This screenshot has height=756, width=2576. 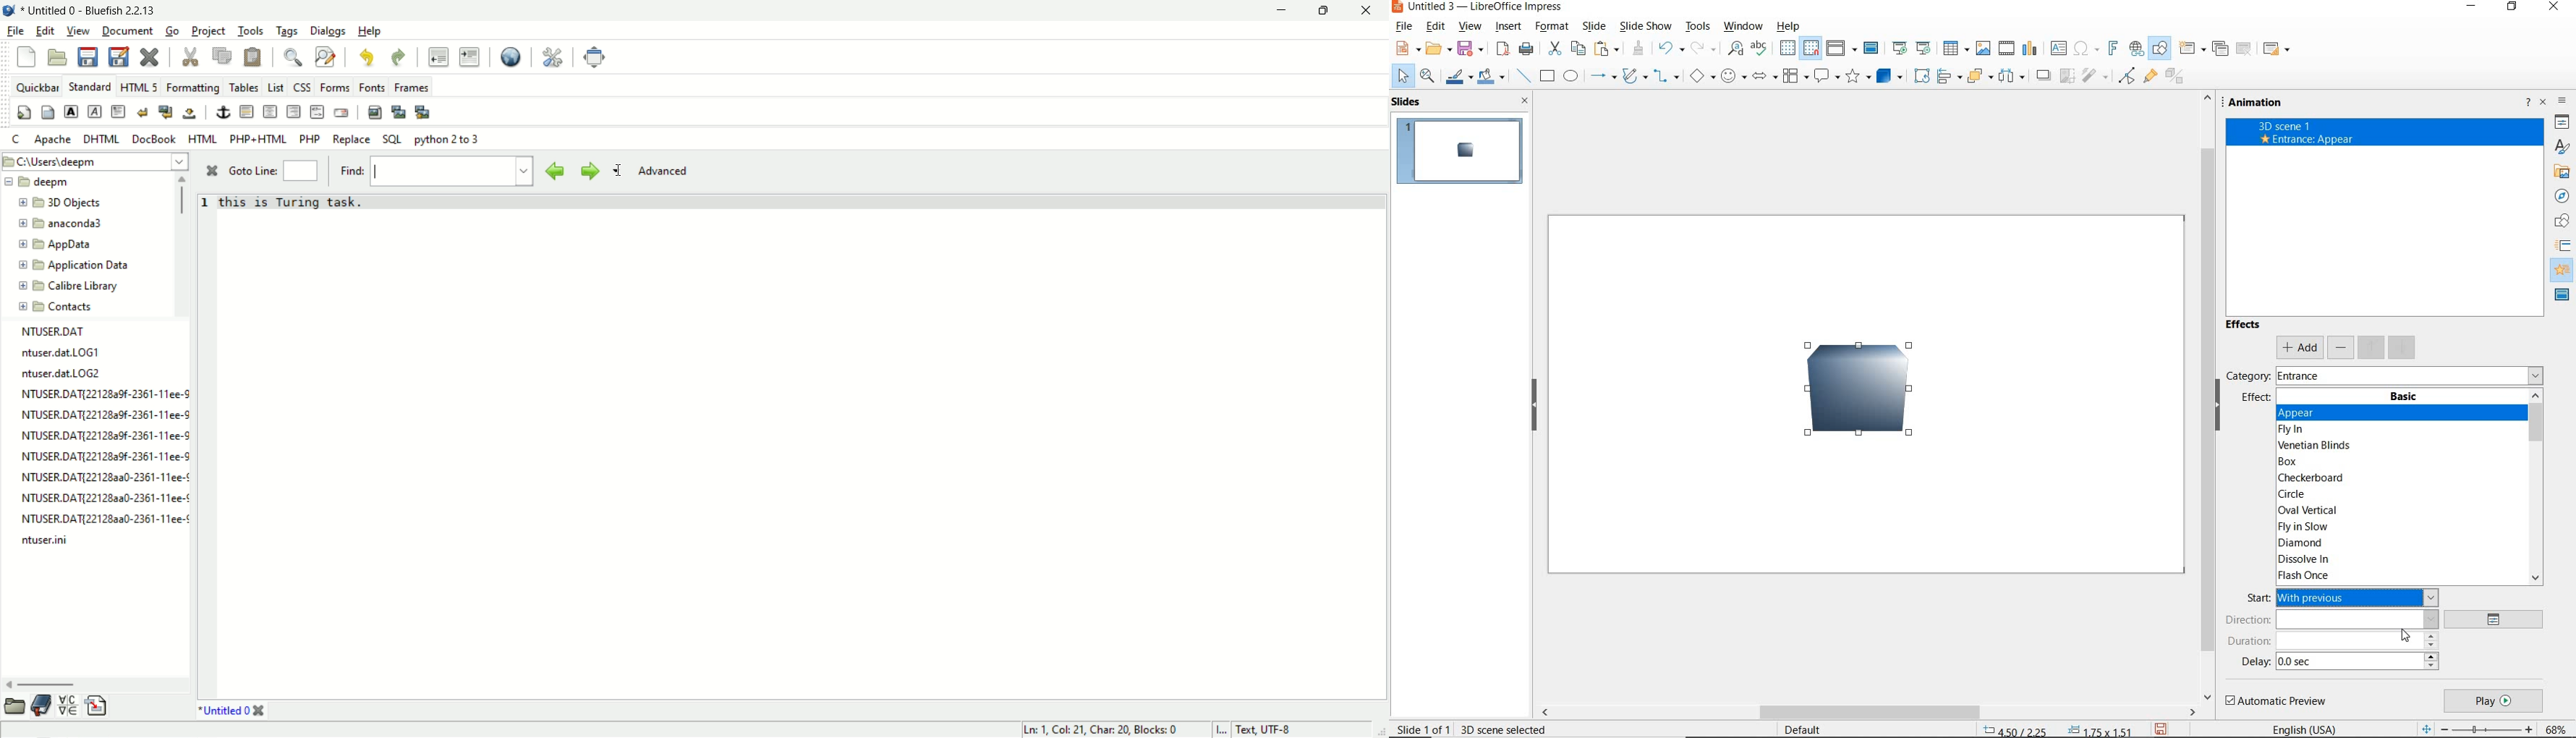 I want to click on open, so click(x=1441, y=49).